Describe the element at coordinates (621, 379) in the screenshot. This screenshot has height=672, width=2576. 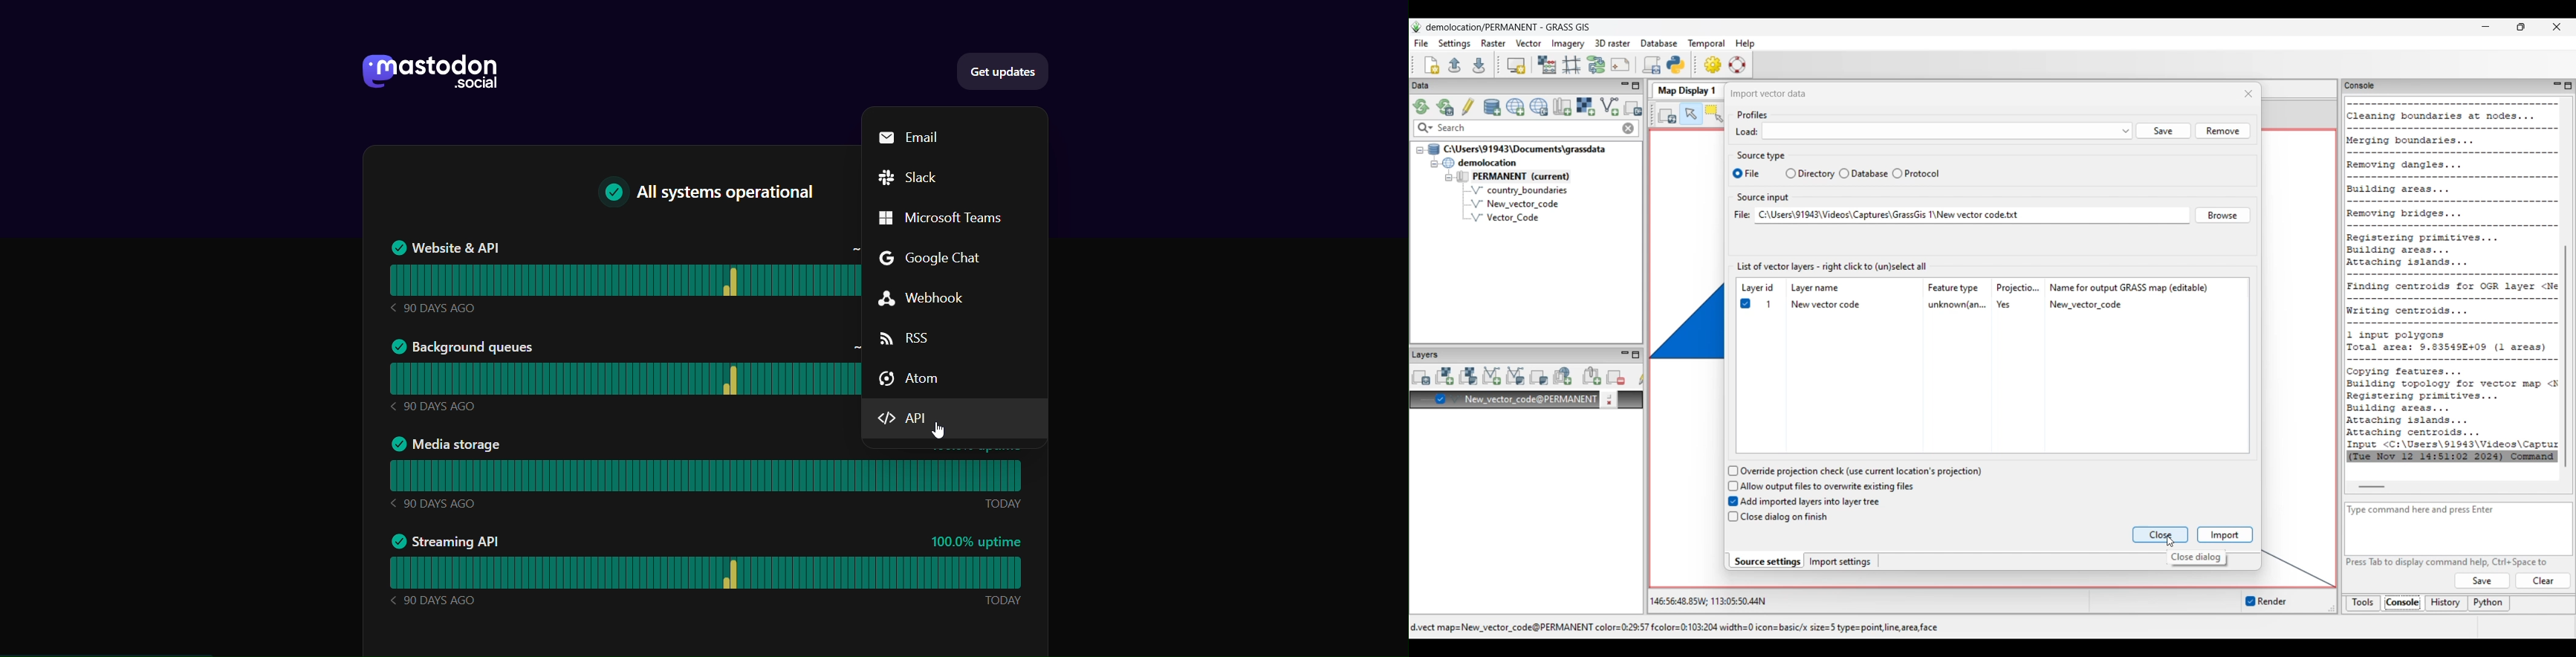
I see `Background queues Status` at that location.